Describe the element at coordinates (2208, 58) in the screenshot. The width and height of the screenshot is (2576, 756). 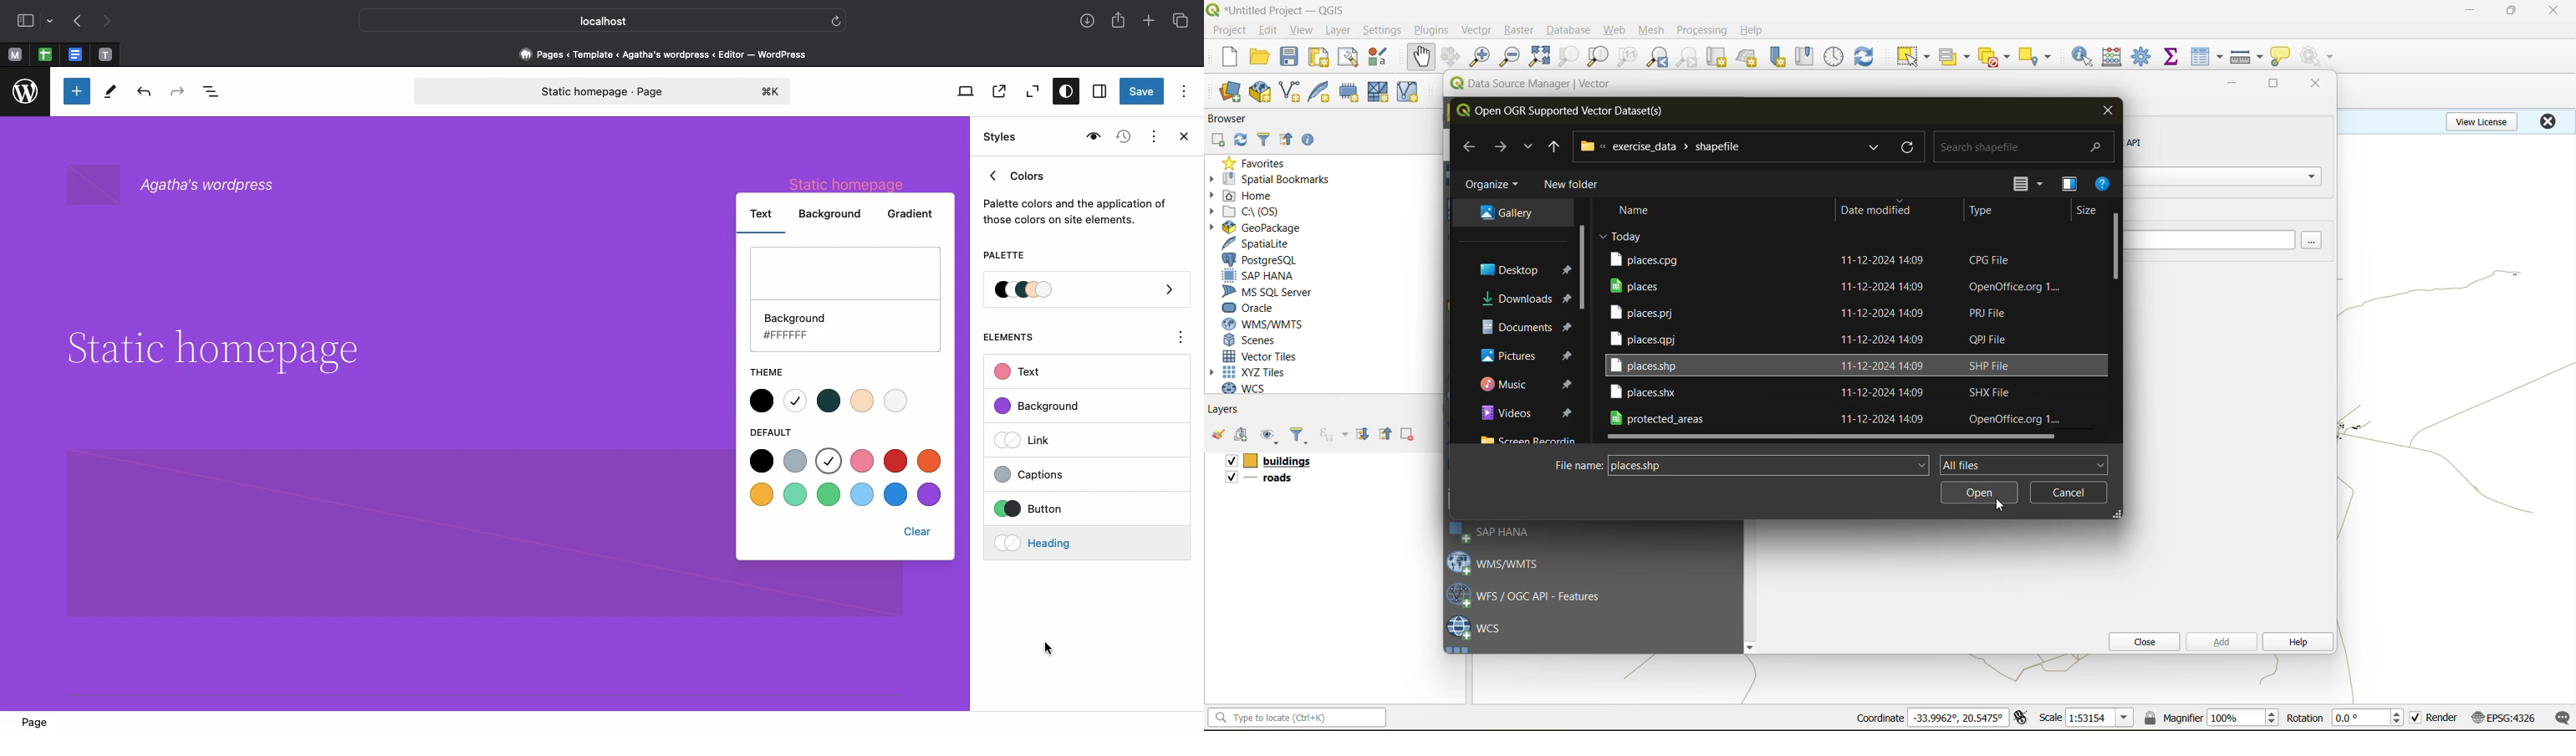
I see `attributes table` at that location.